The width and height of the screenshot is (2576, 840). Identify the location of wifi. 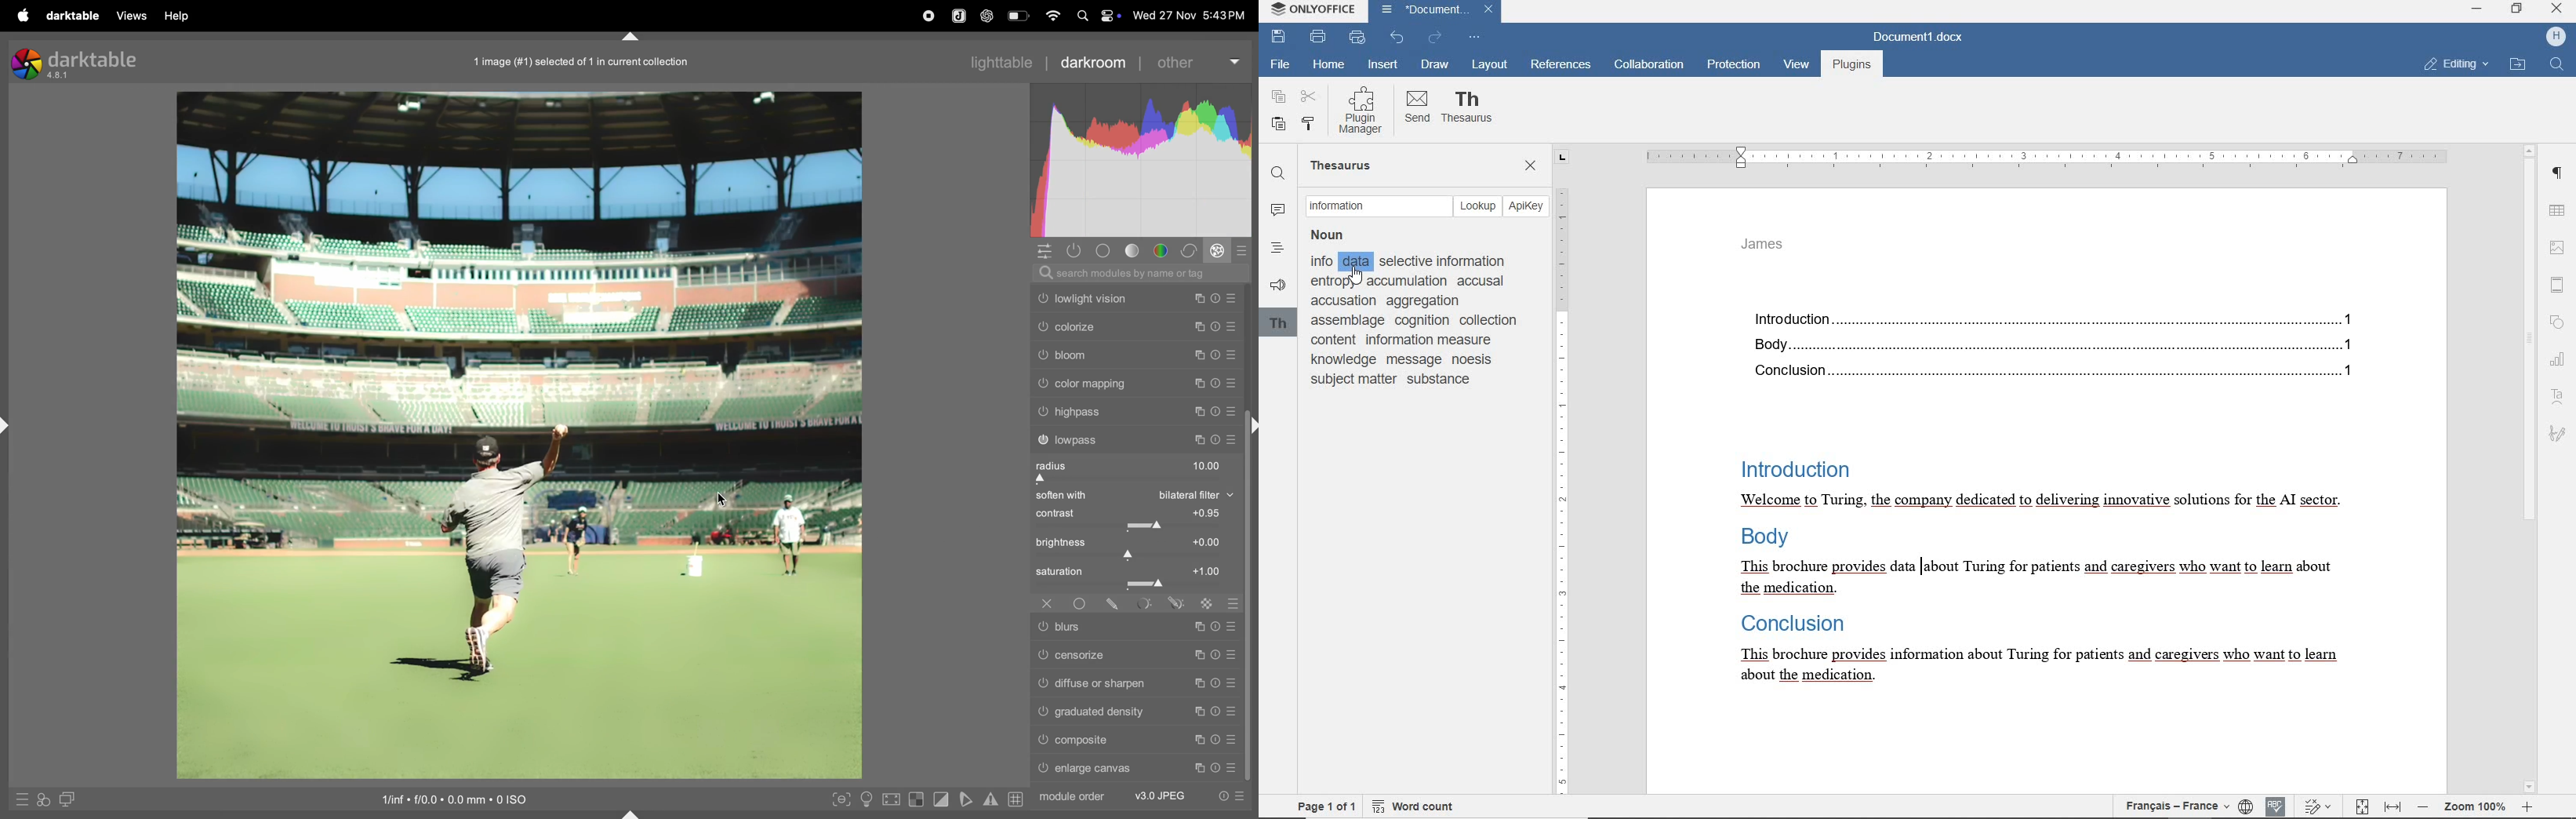
(1052, 15).